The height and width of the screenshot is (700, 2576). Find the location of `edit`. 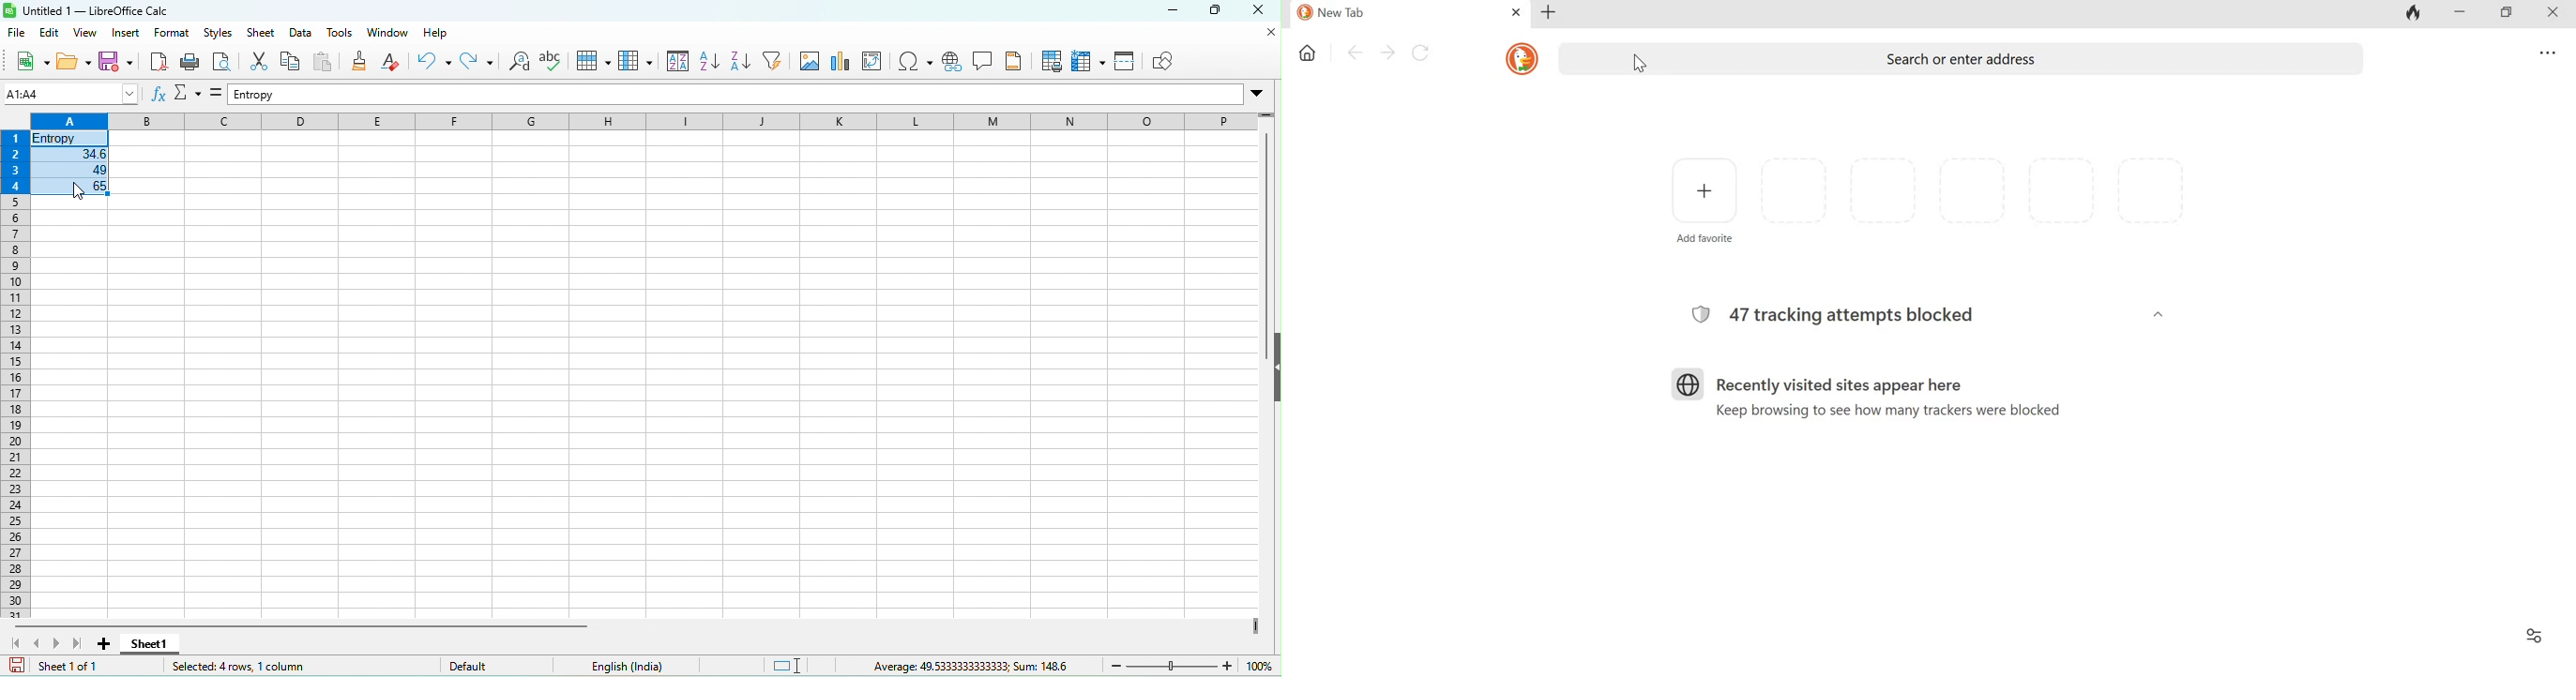

edit is located at coordinates (51, 35).